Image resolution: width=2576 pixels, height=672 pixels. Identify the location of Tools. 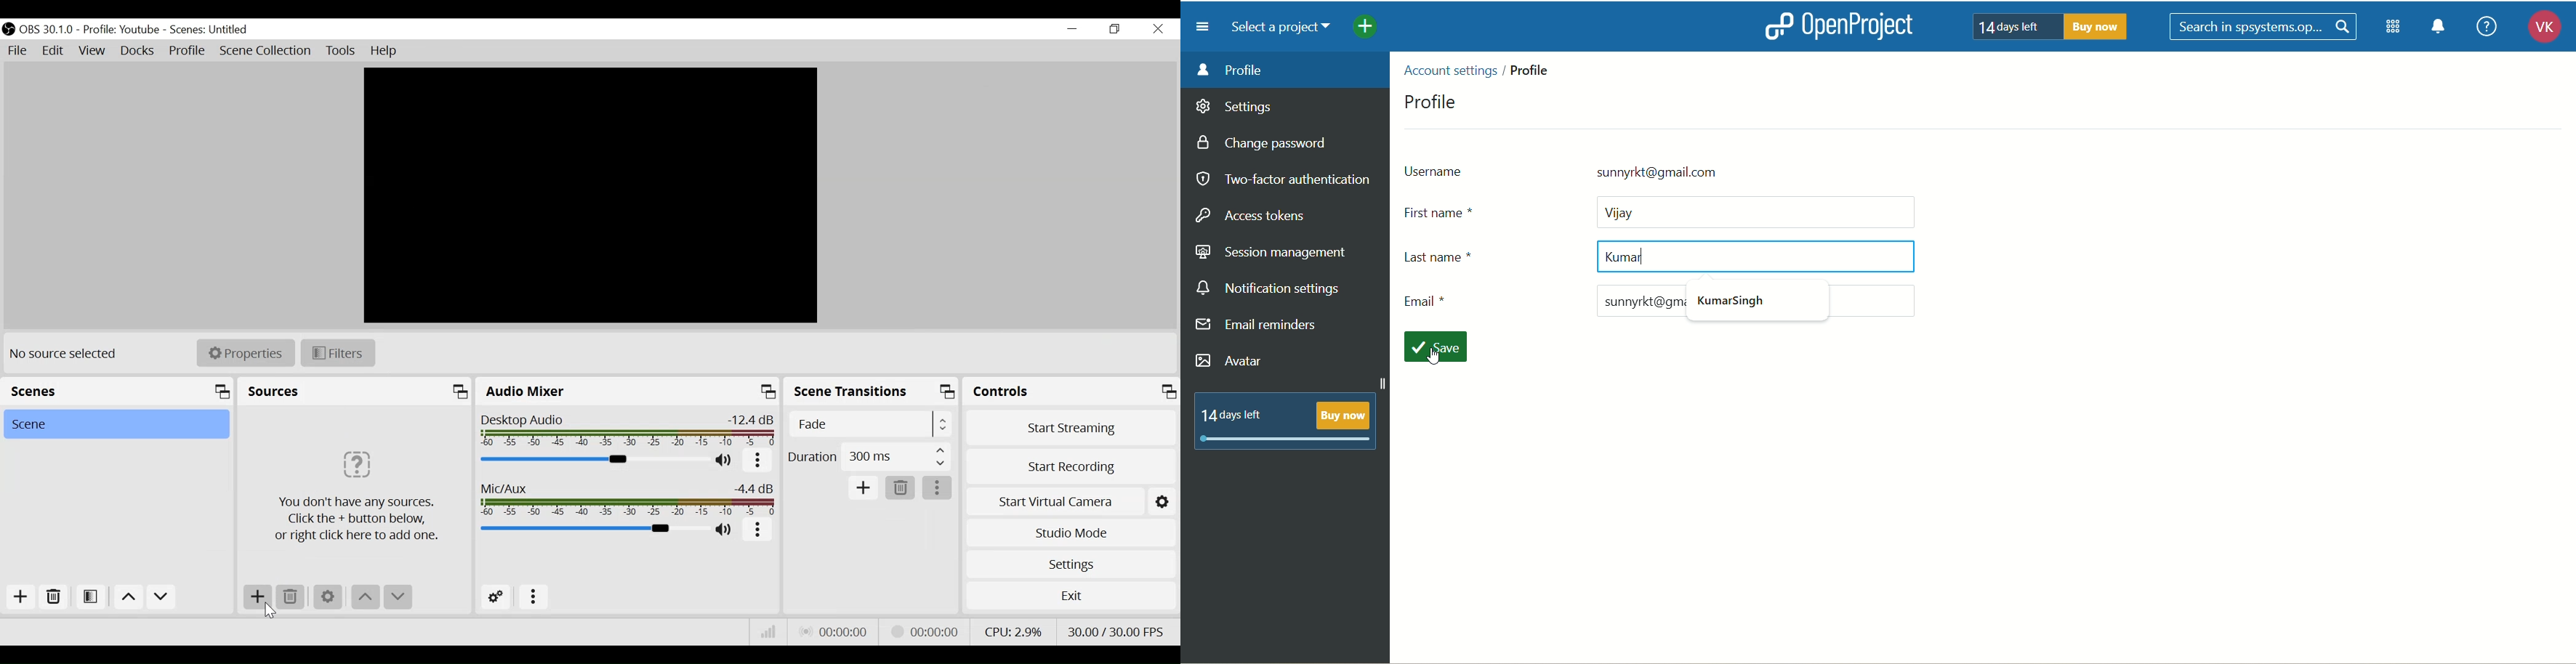
(339, 50).